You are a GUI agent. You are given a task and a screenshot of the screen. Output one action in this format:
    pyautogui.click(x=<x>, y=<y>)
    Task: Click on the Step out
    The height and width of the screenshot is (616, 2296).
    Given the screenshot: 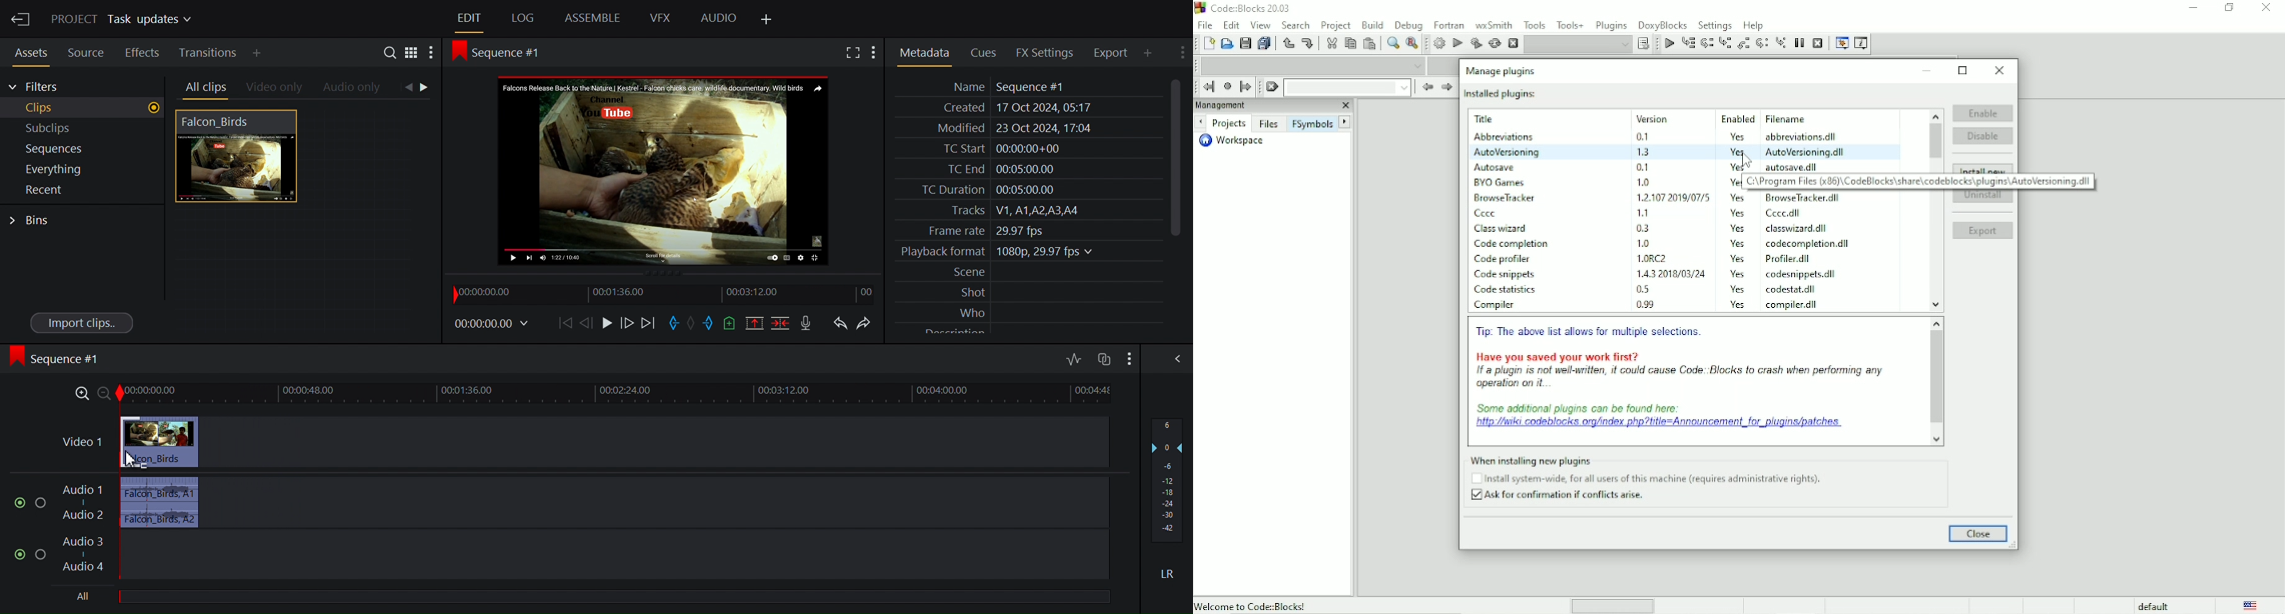 What is the action you would take?
    pyautogui.click(x=1744, y=44)
    